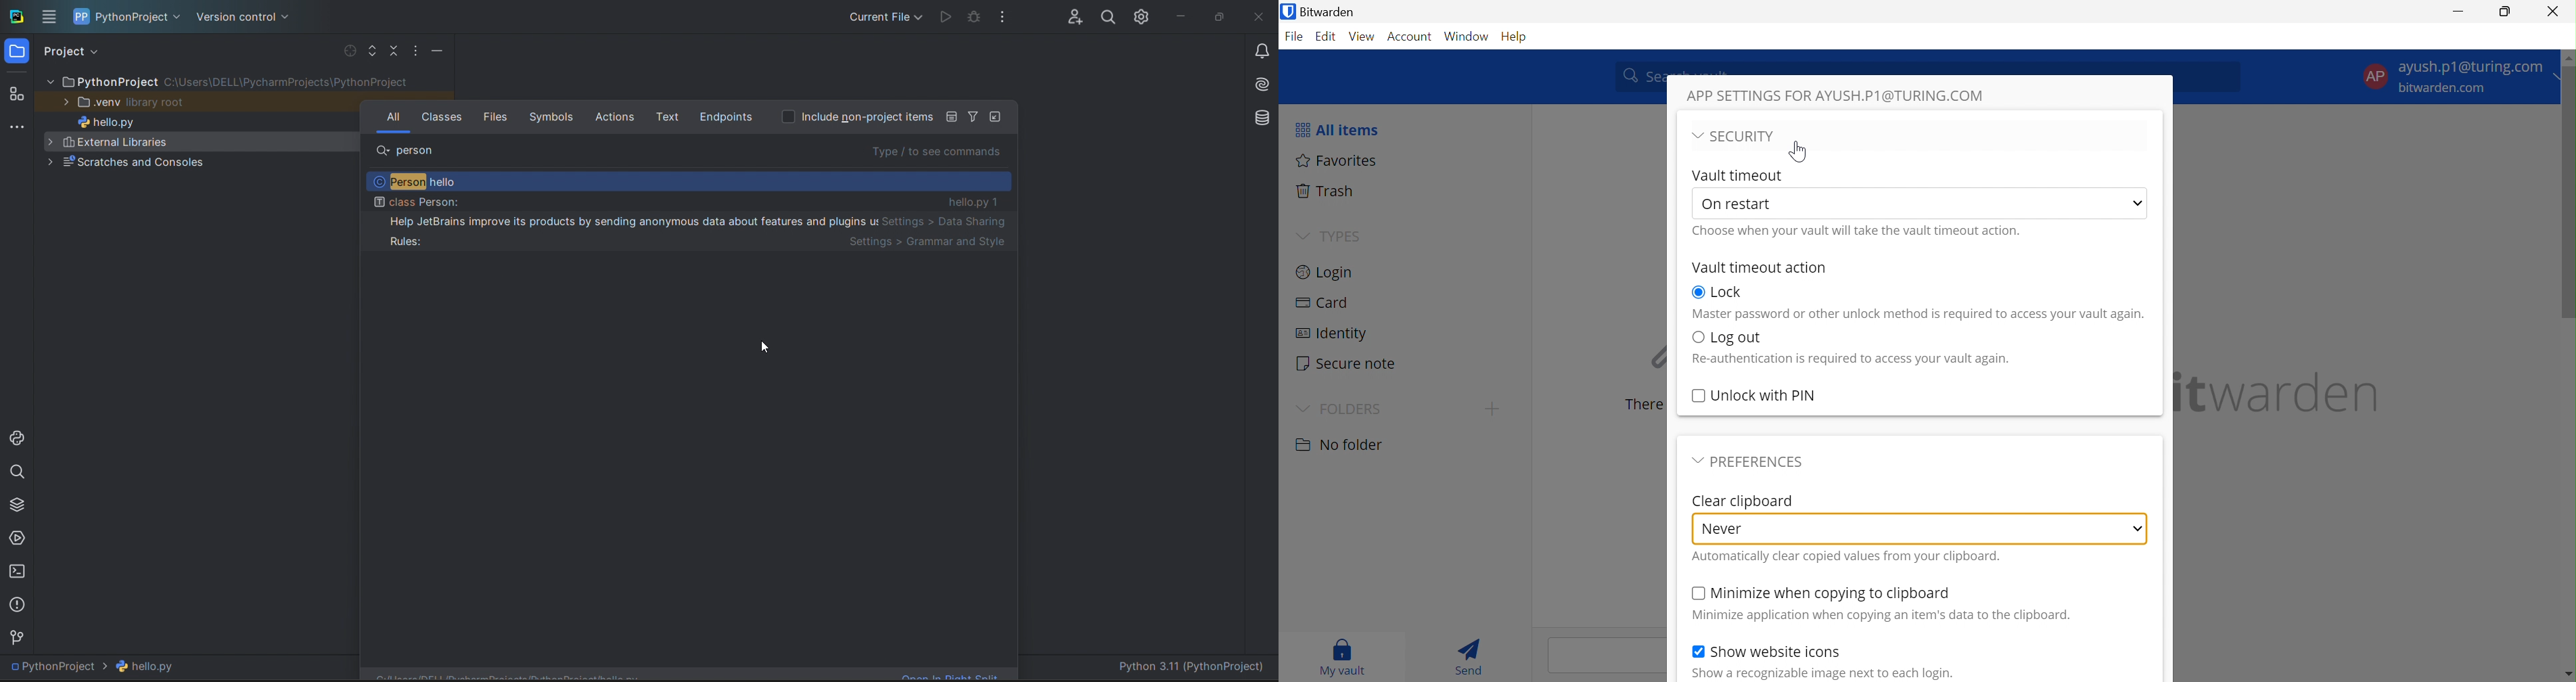  What do you see at coordinates (1339, 130) in the screenshot?
I see `All items` at bounding box center [1339, 130].